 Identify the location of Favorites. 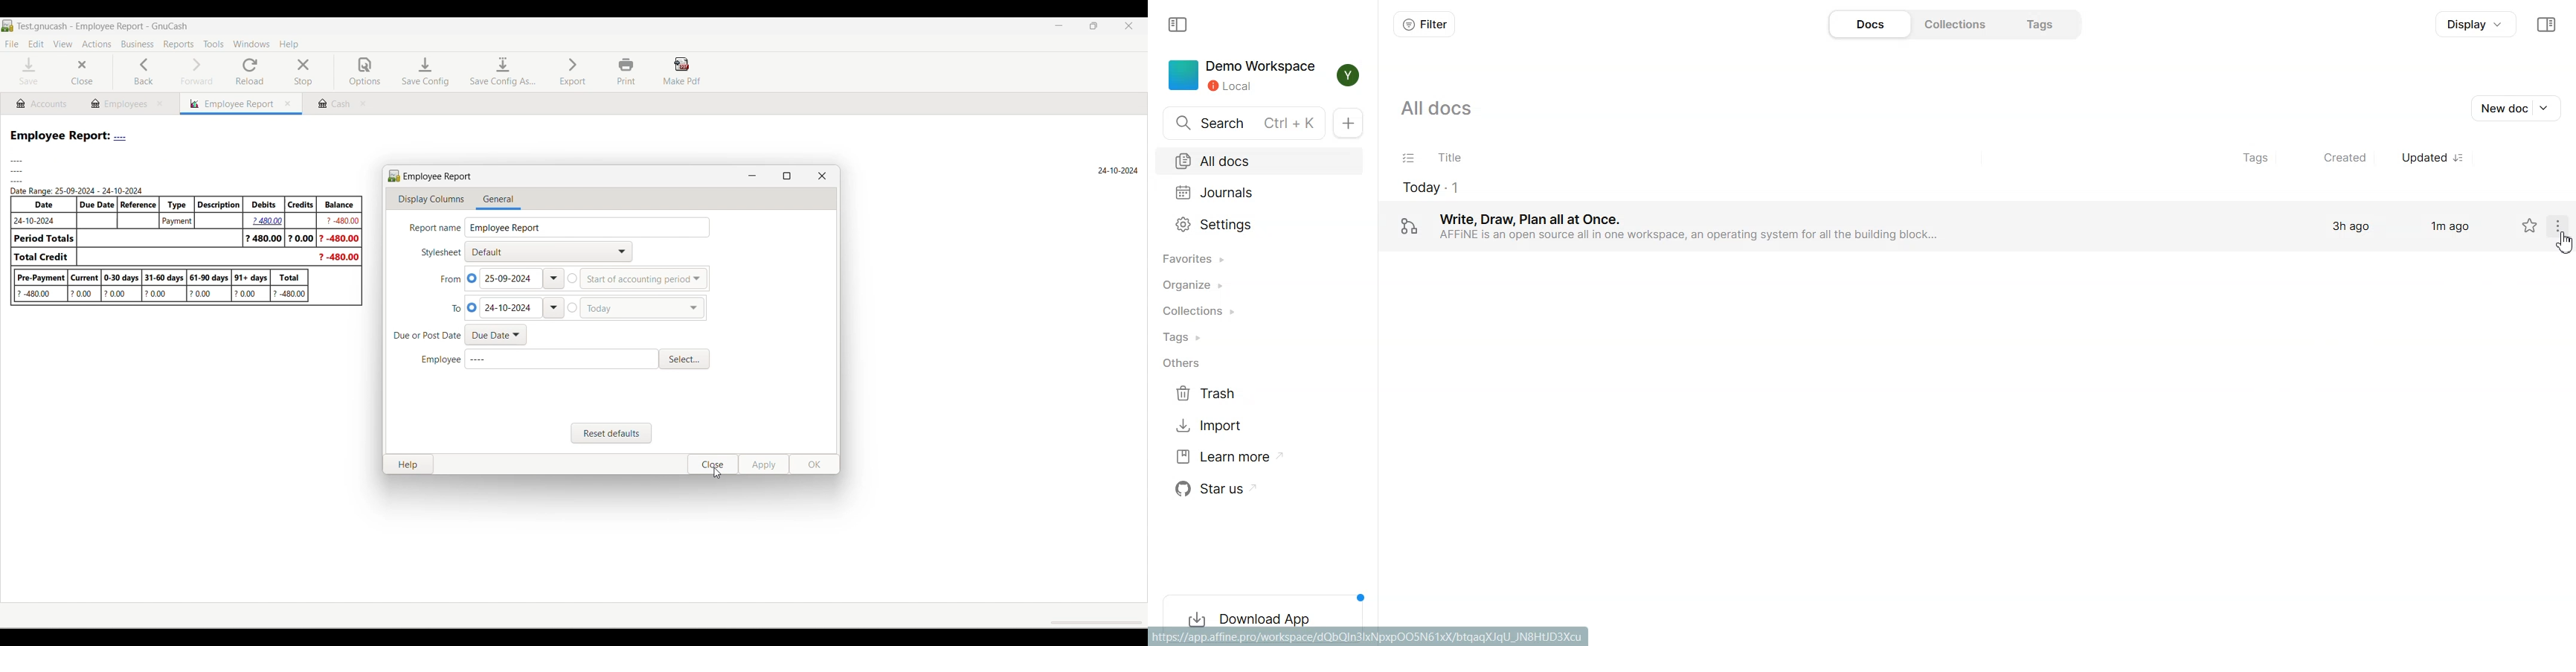
(1259, 258).